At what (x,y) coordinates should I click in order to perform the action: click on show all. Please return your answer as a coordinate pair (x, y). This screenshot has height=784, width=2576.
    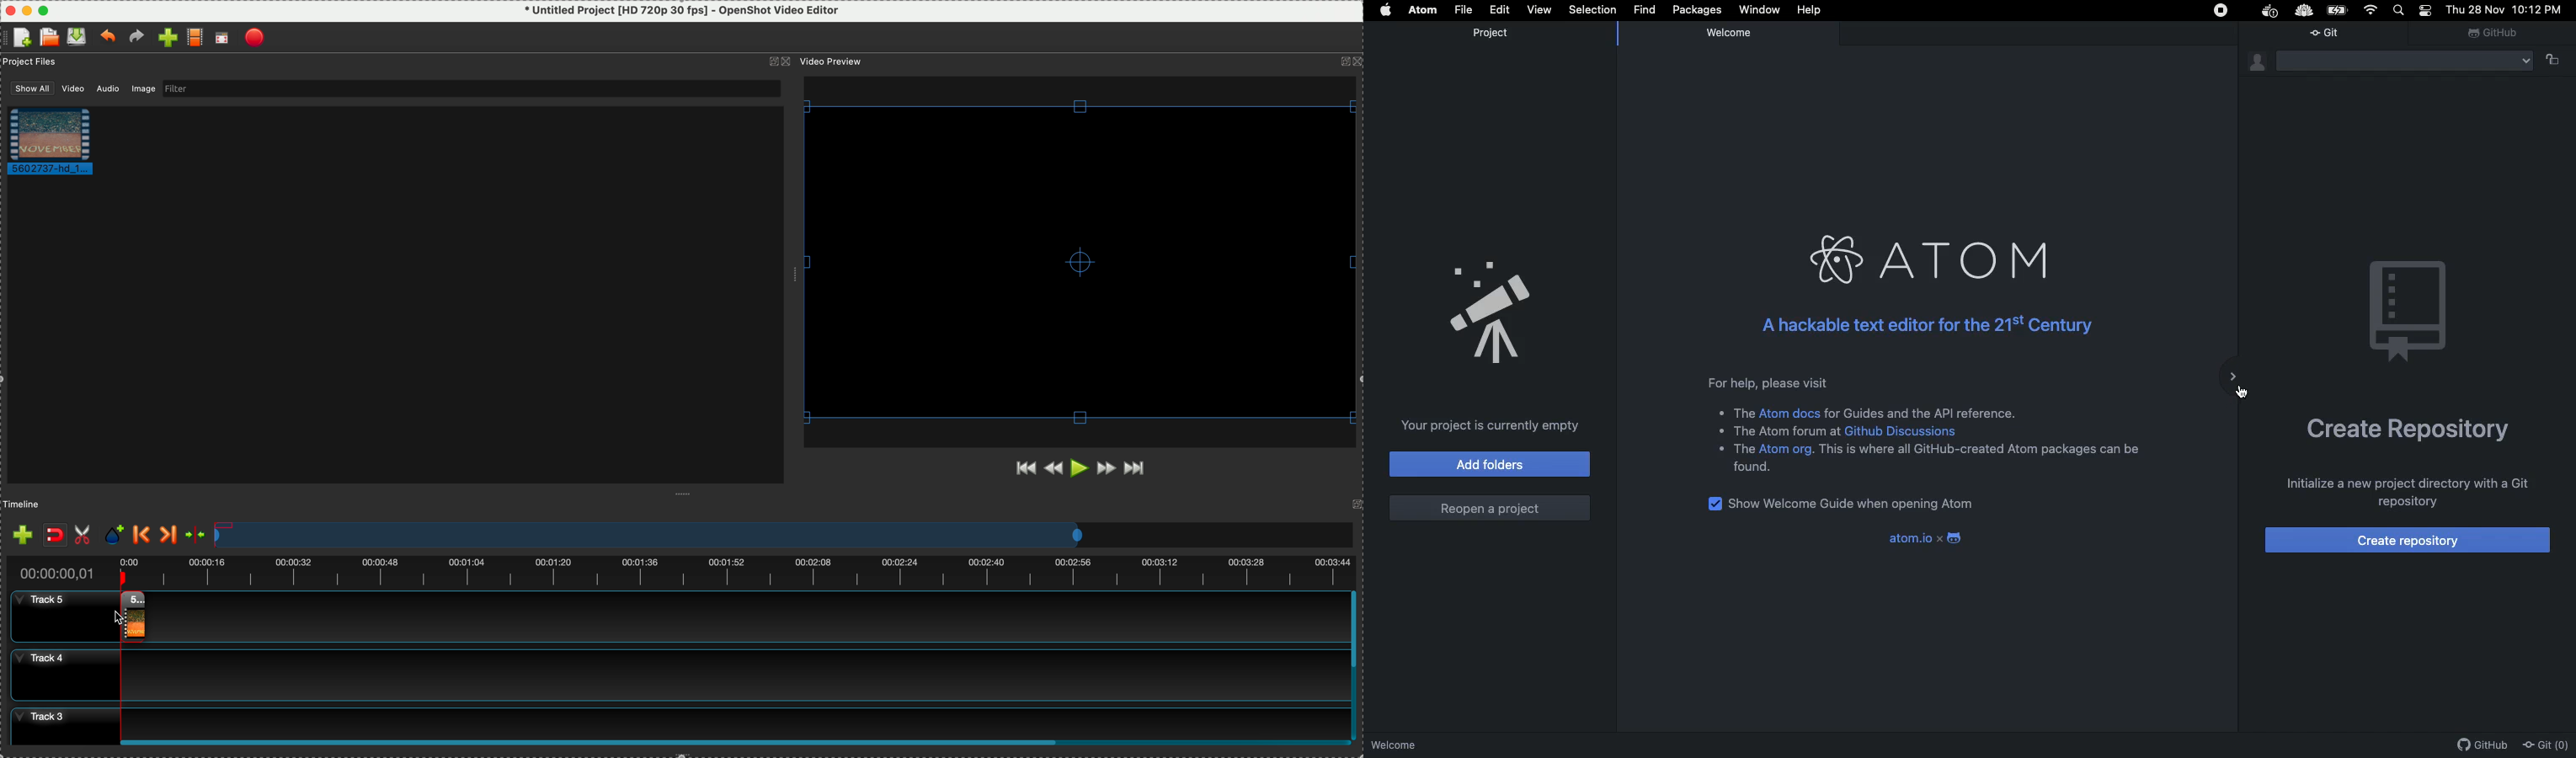
    Looking at the image, I should click on (28, 88).